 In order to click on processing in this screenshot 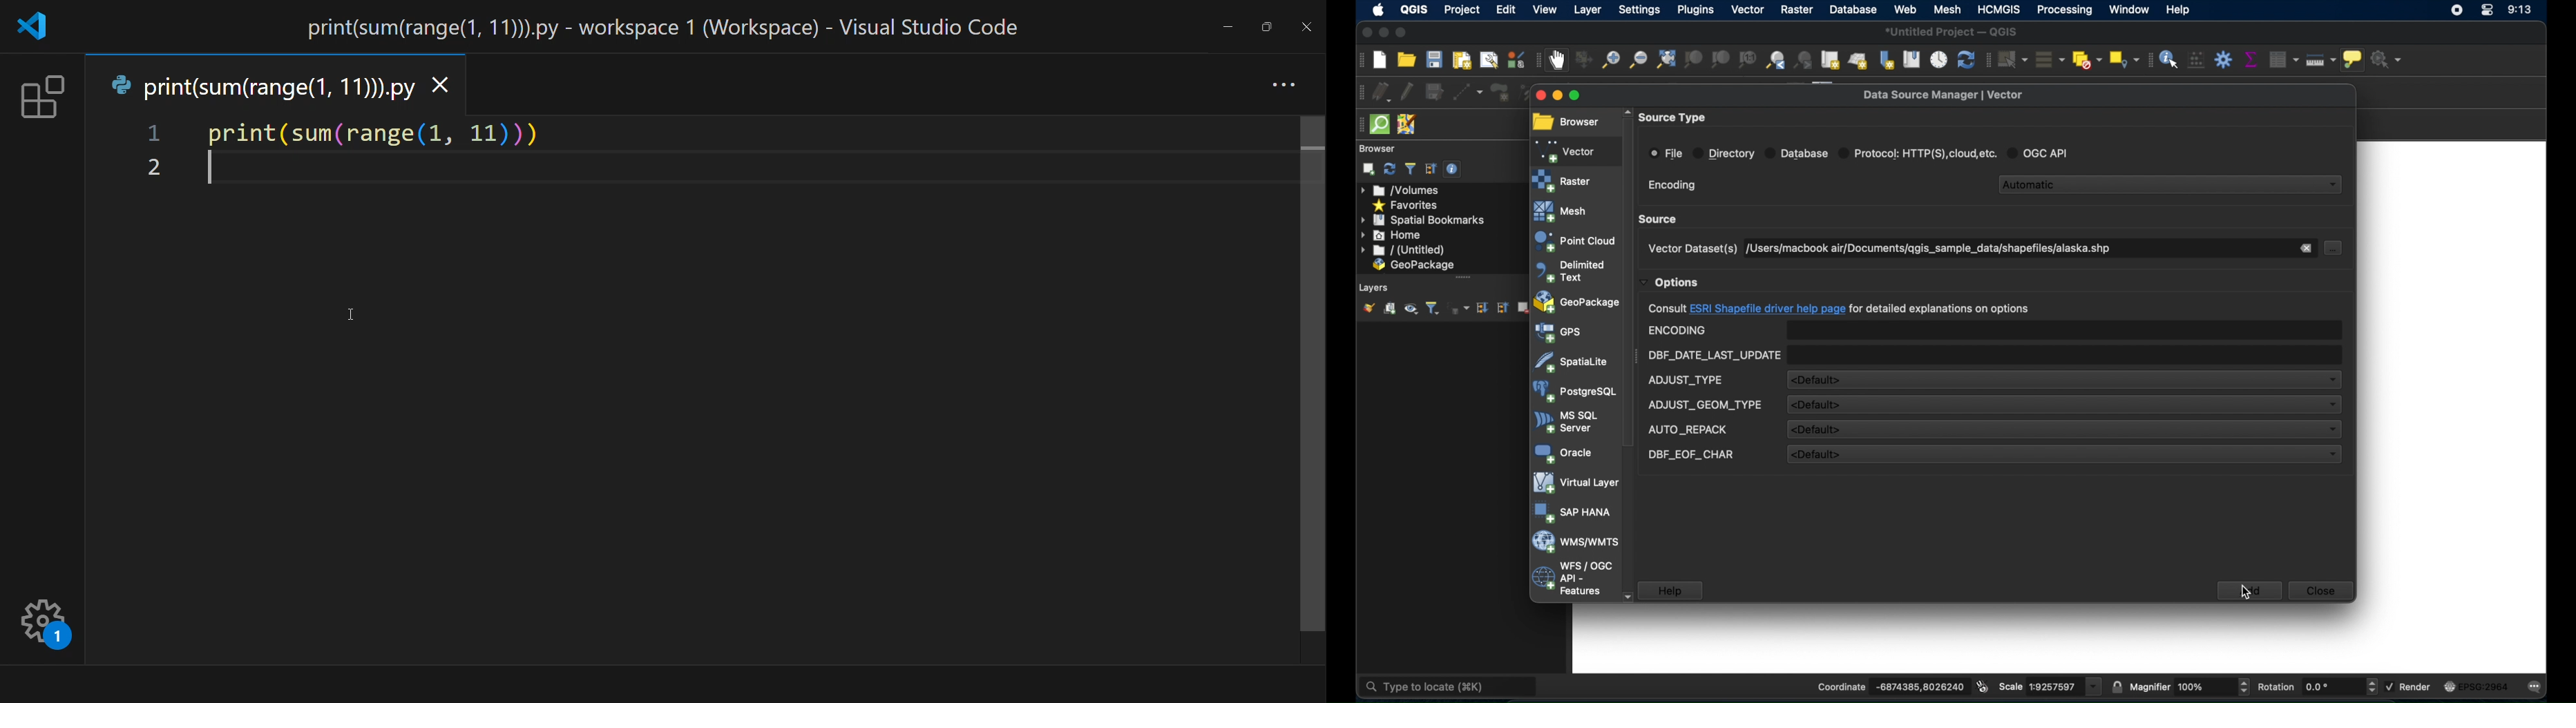, I will do `click(2067, 11)`.